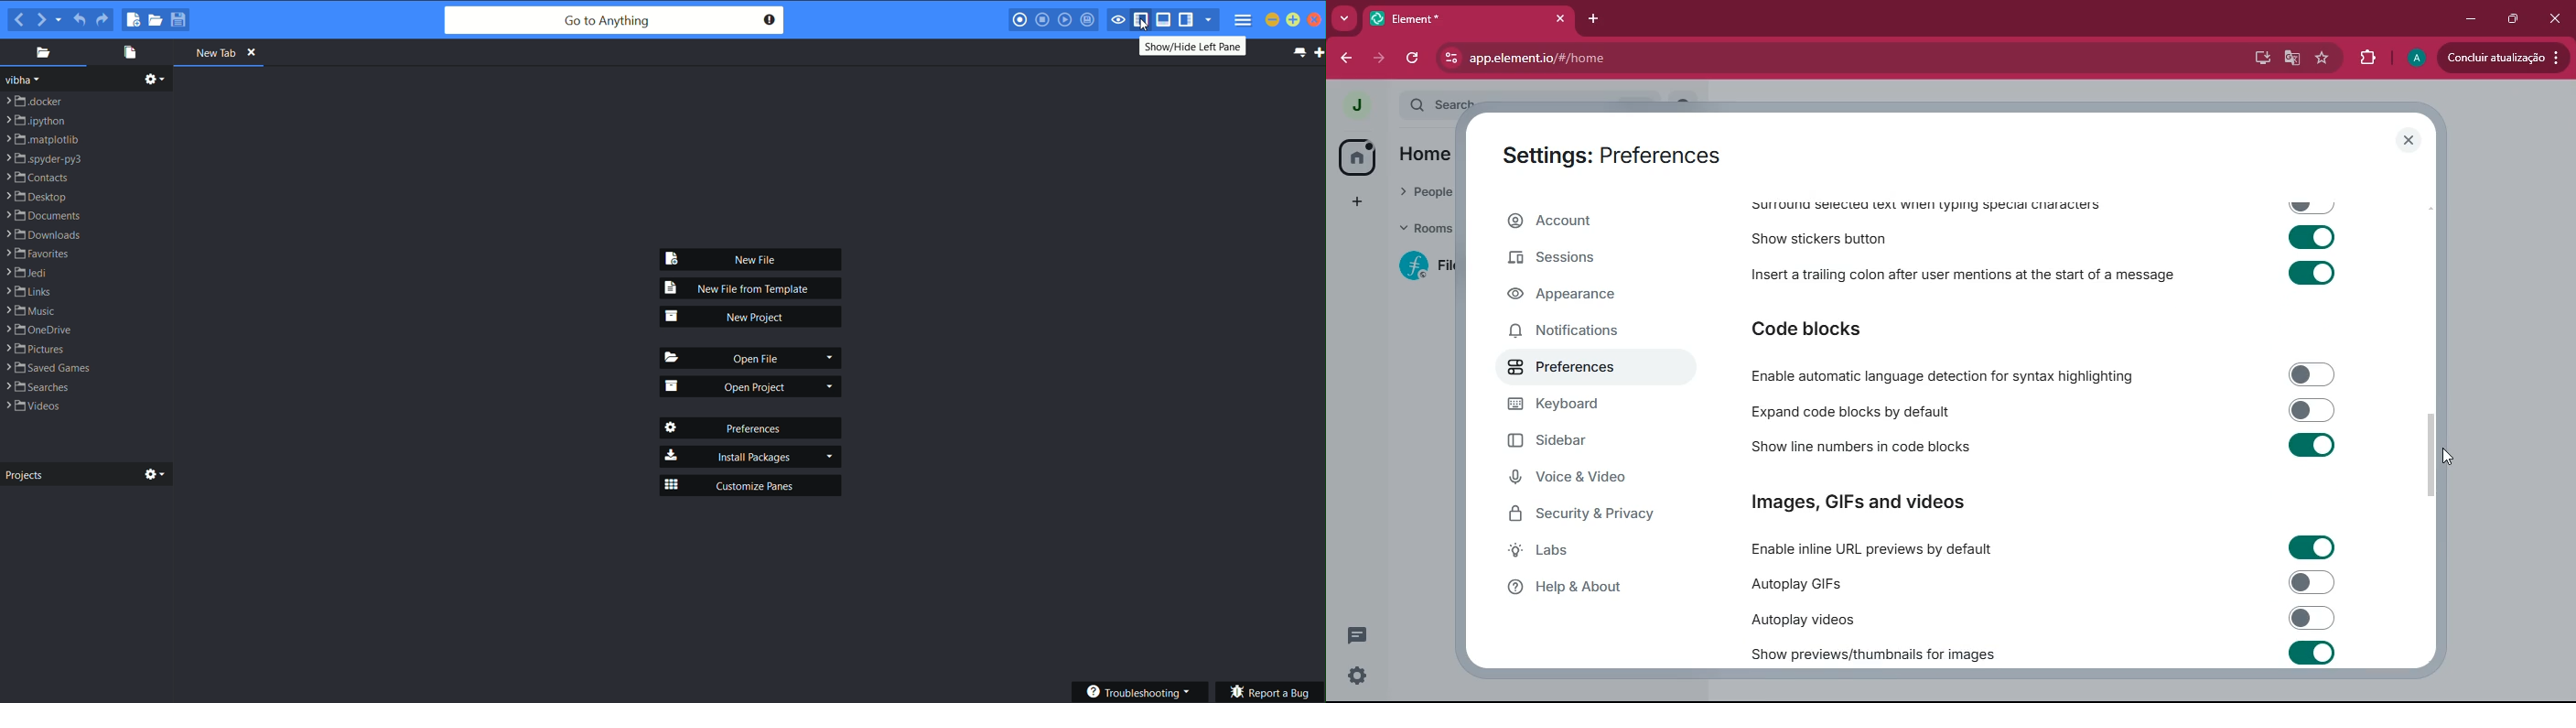 The width and height of the screenshot is (2576, 728). Describe the element at coordinates (158, 80) in the screenshot. I see `options` at that location.